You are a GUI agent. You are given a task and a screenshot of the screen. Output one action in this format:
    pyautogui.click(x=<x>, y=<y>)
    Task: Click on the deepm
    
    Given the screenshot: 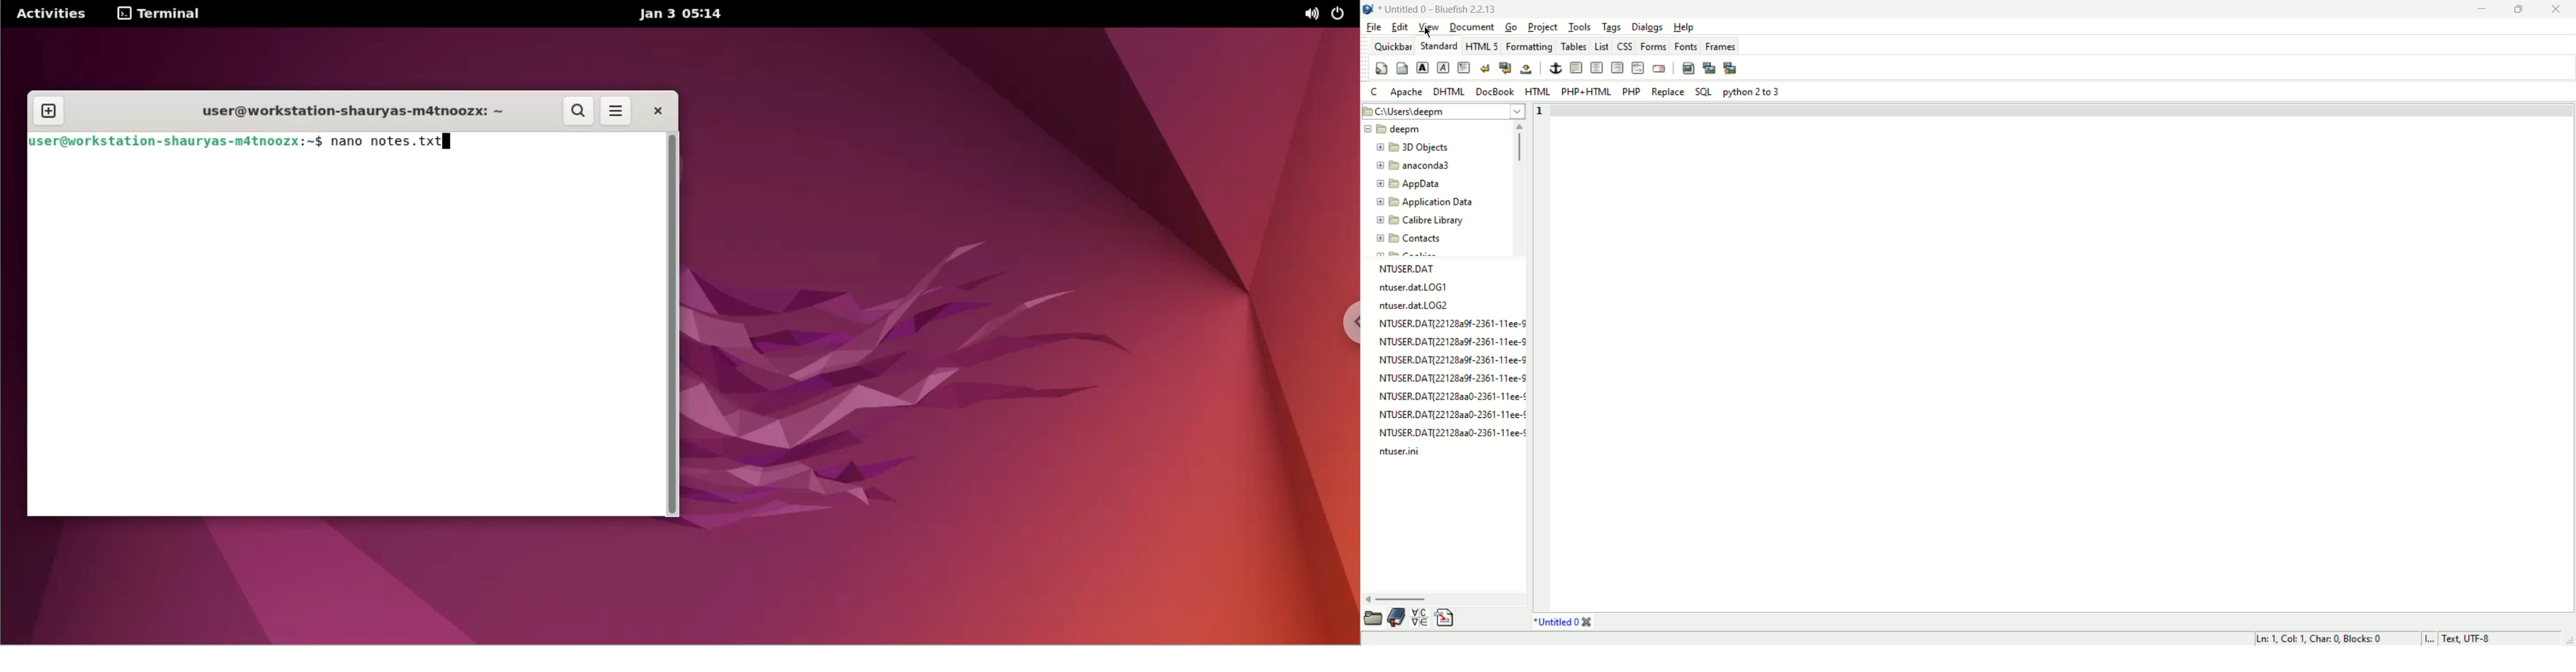 What is the action you would take?
    pyautogui.click(x=1399, y=129)
    